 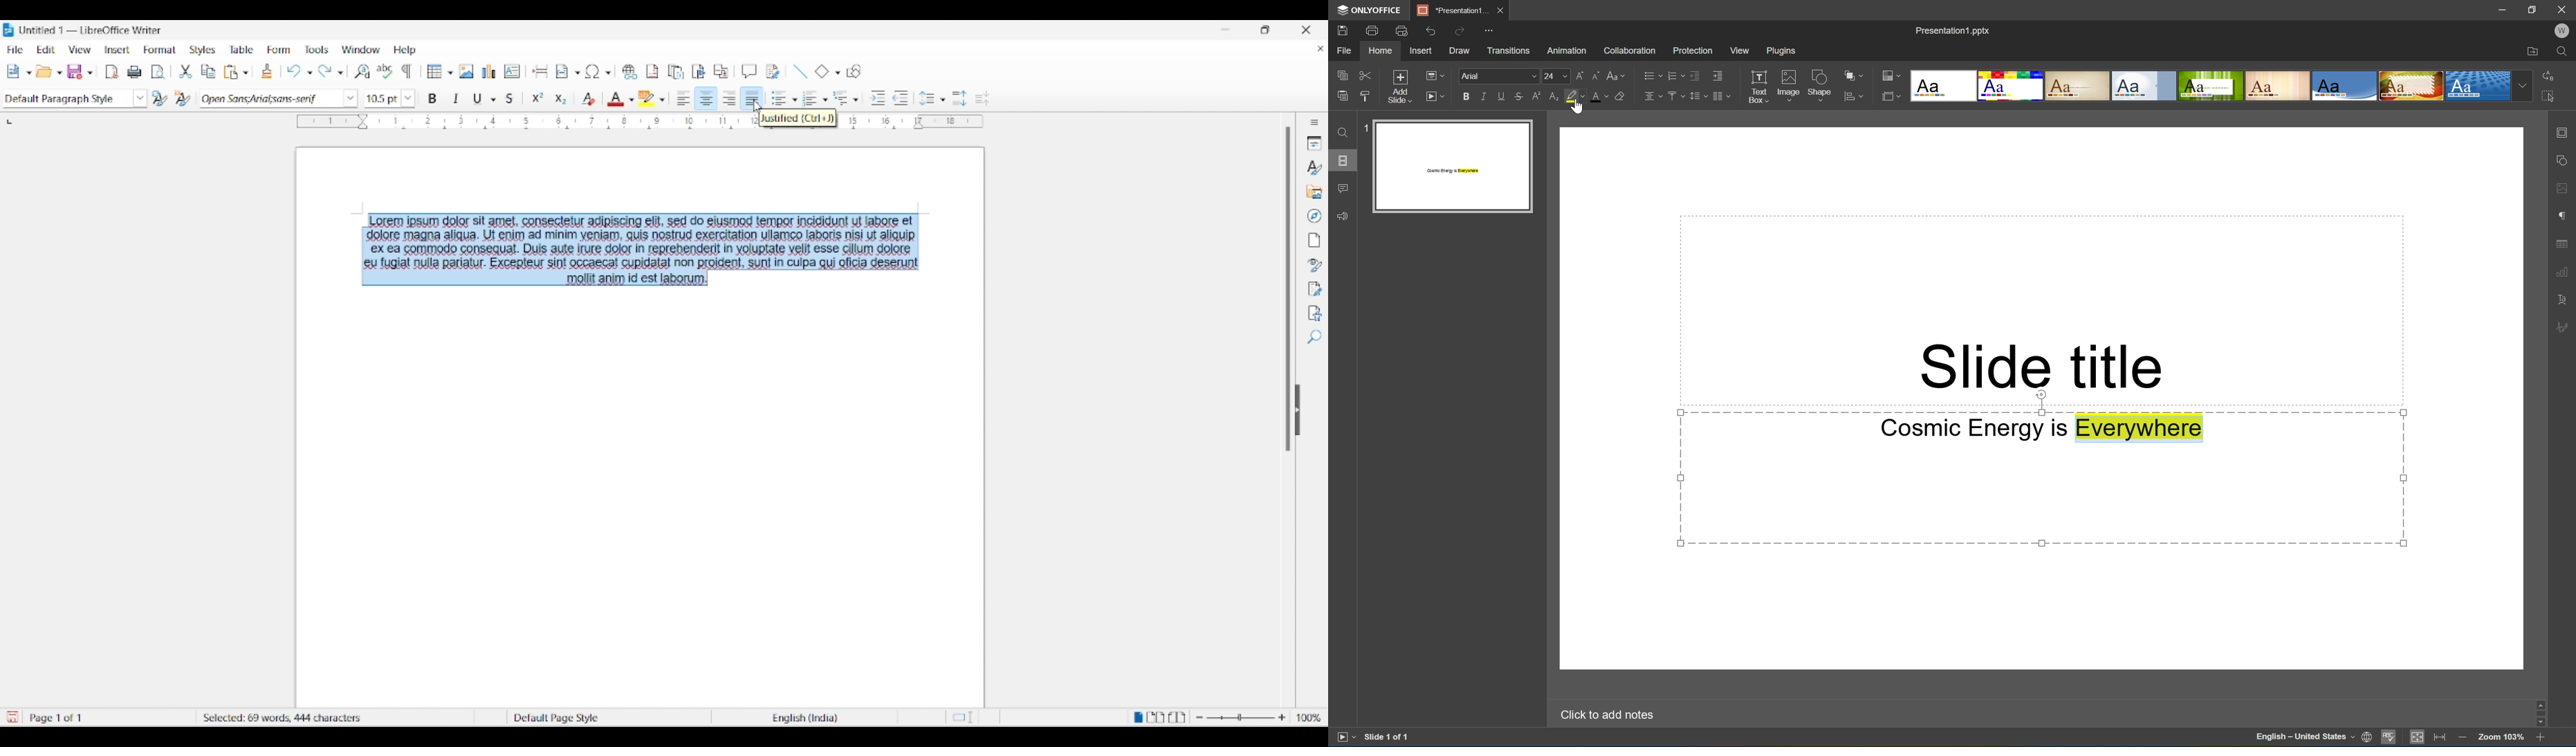 What do you see at coordinates (2533, 51) in the screenshot?
I see `Open file location` at bounding box center [2533, 51].